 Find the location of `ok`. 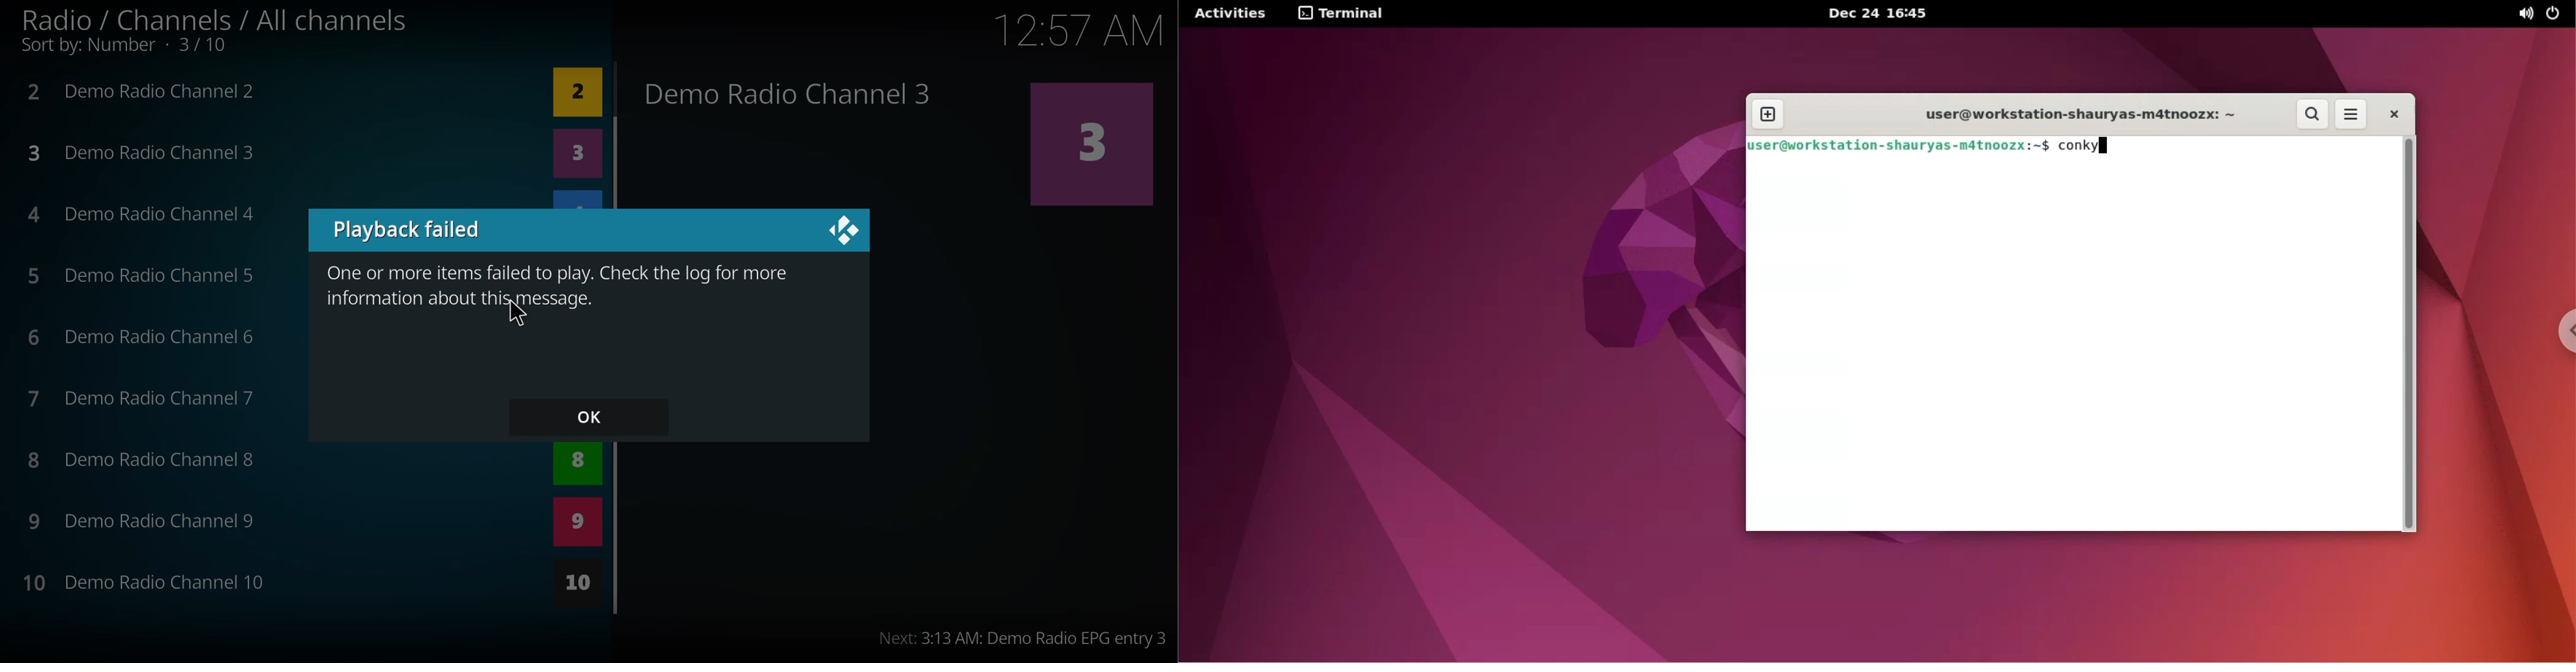

ok is located at coordinates (596, 417).